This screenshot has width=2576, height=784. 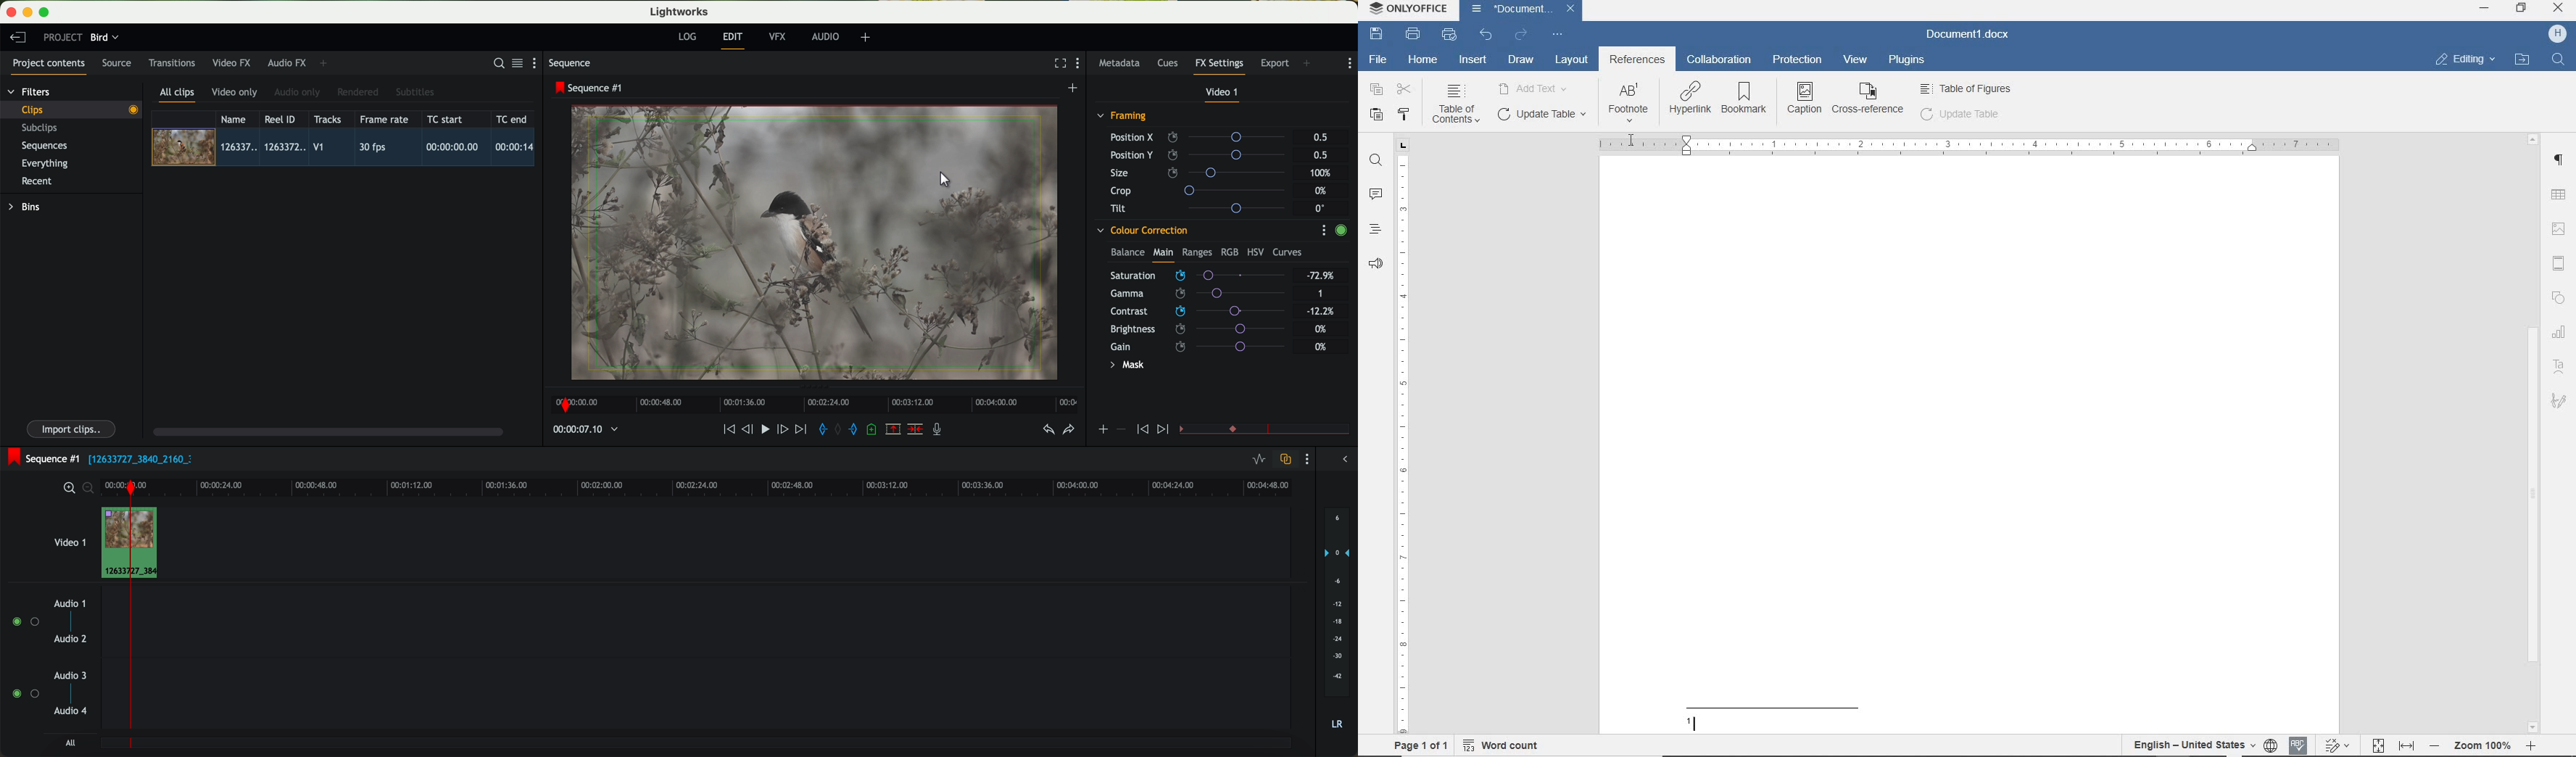 I want to click on track changes, so click(x=2337, y=745).